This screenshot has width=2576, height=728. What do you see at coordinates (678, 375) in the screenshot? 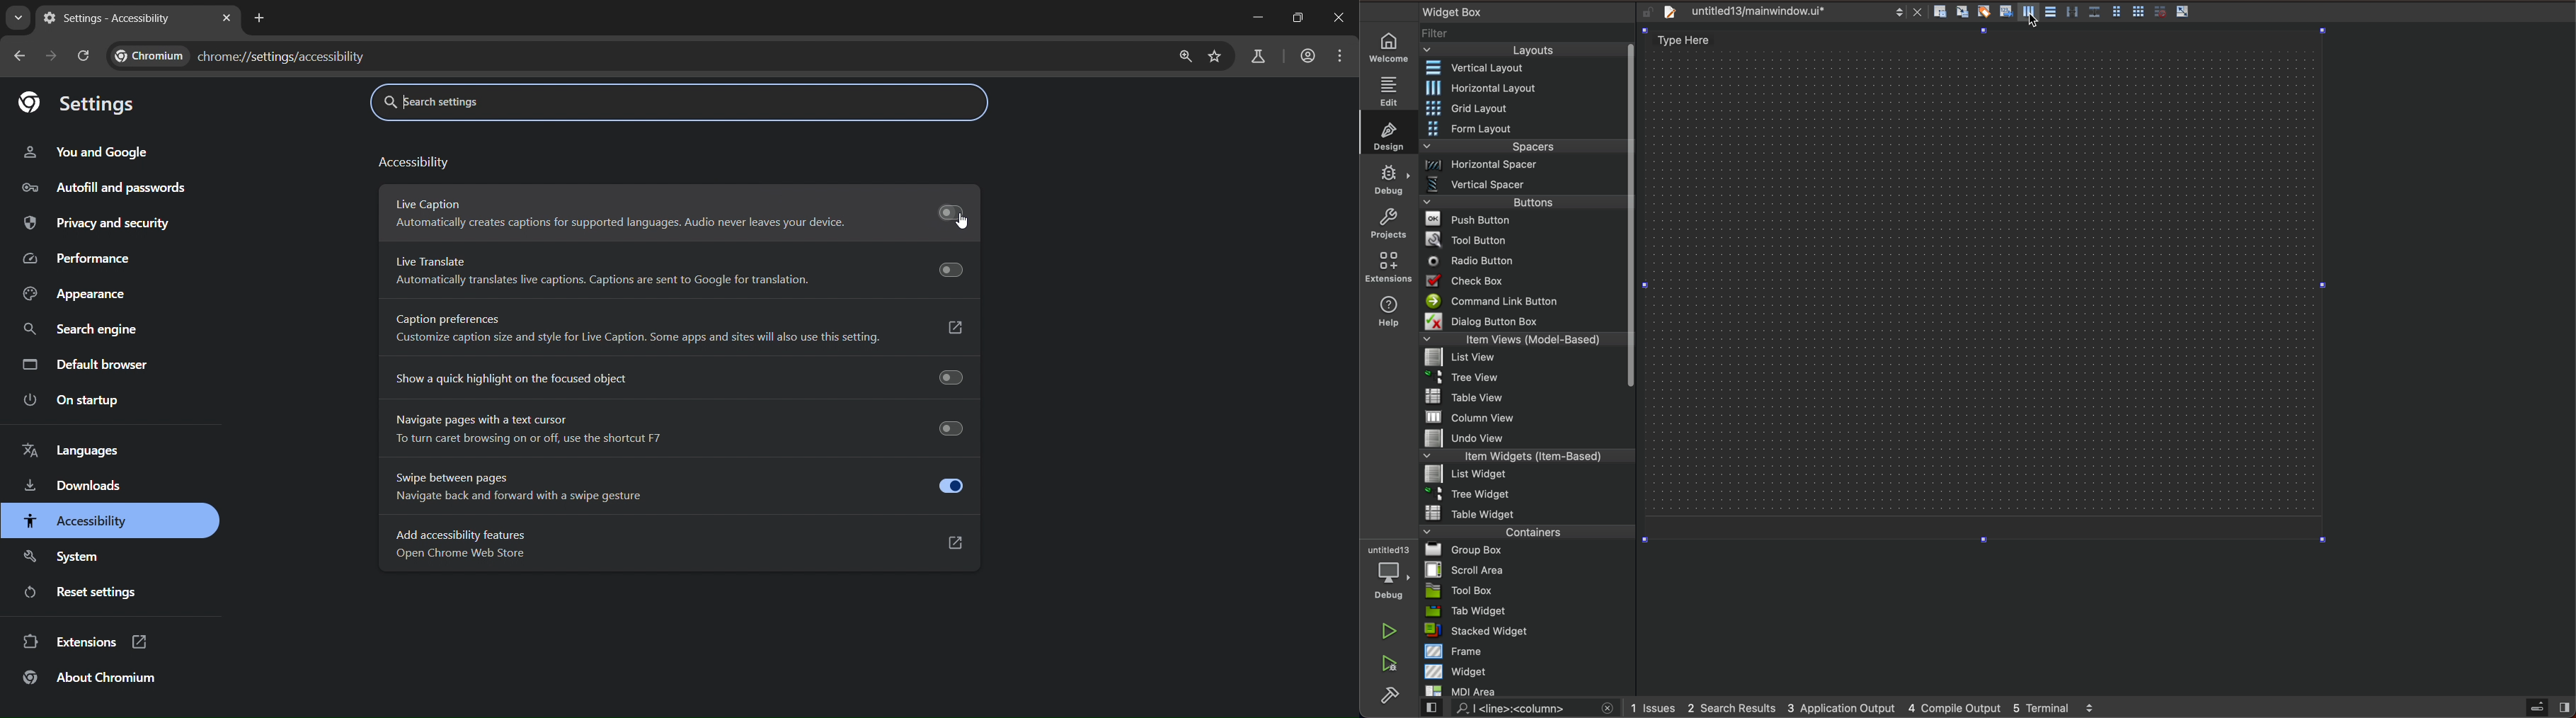
I see `show a quick highlight on the focused object` at bounding box center [678, 375].